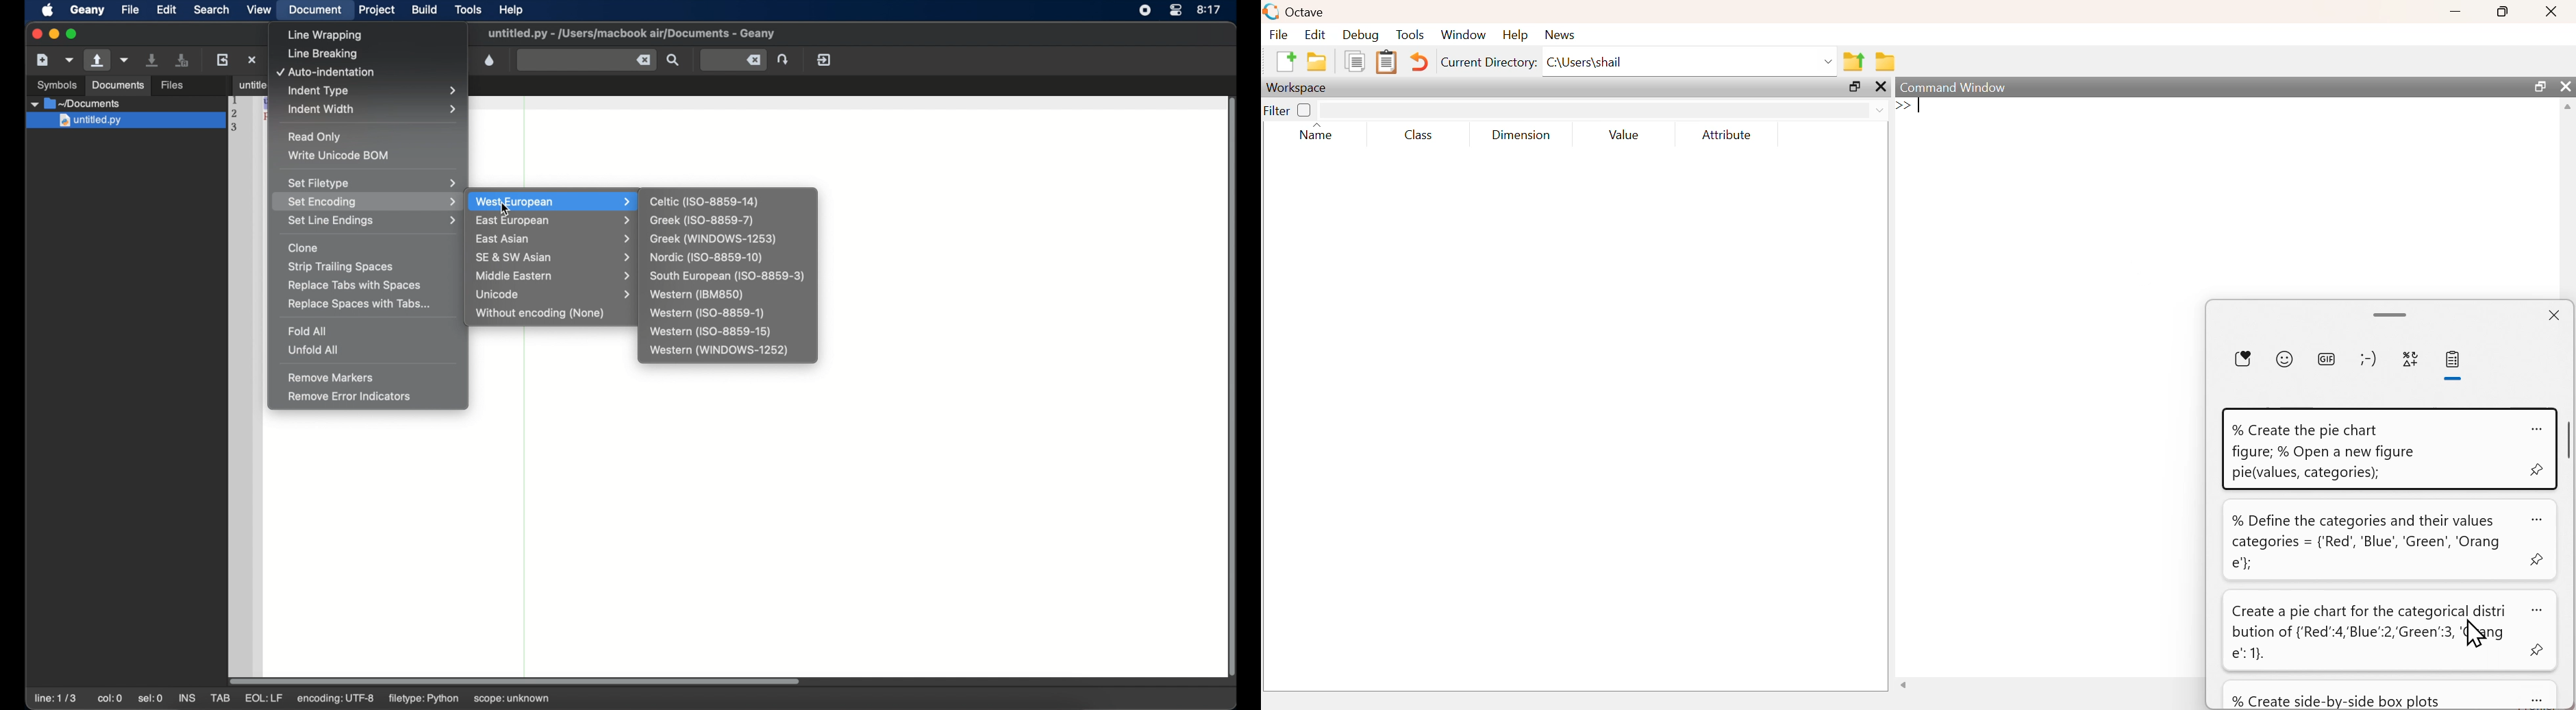 This screenshot has height=728, width=2576. I want to click on dropdown, so click(1878, 110).